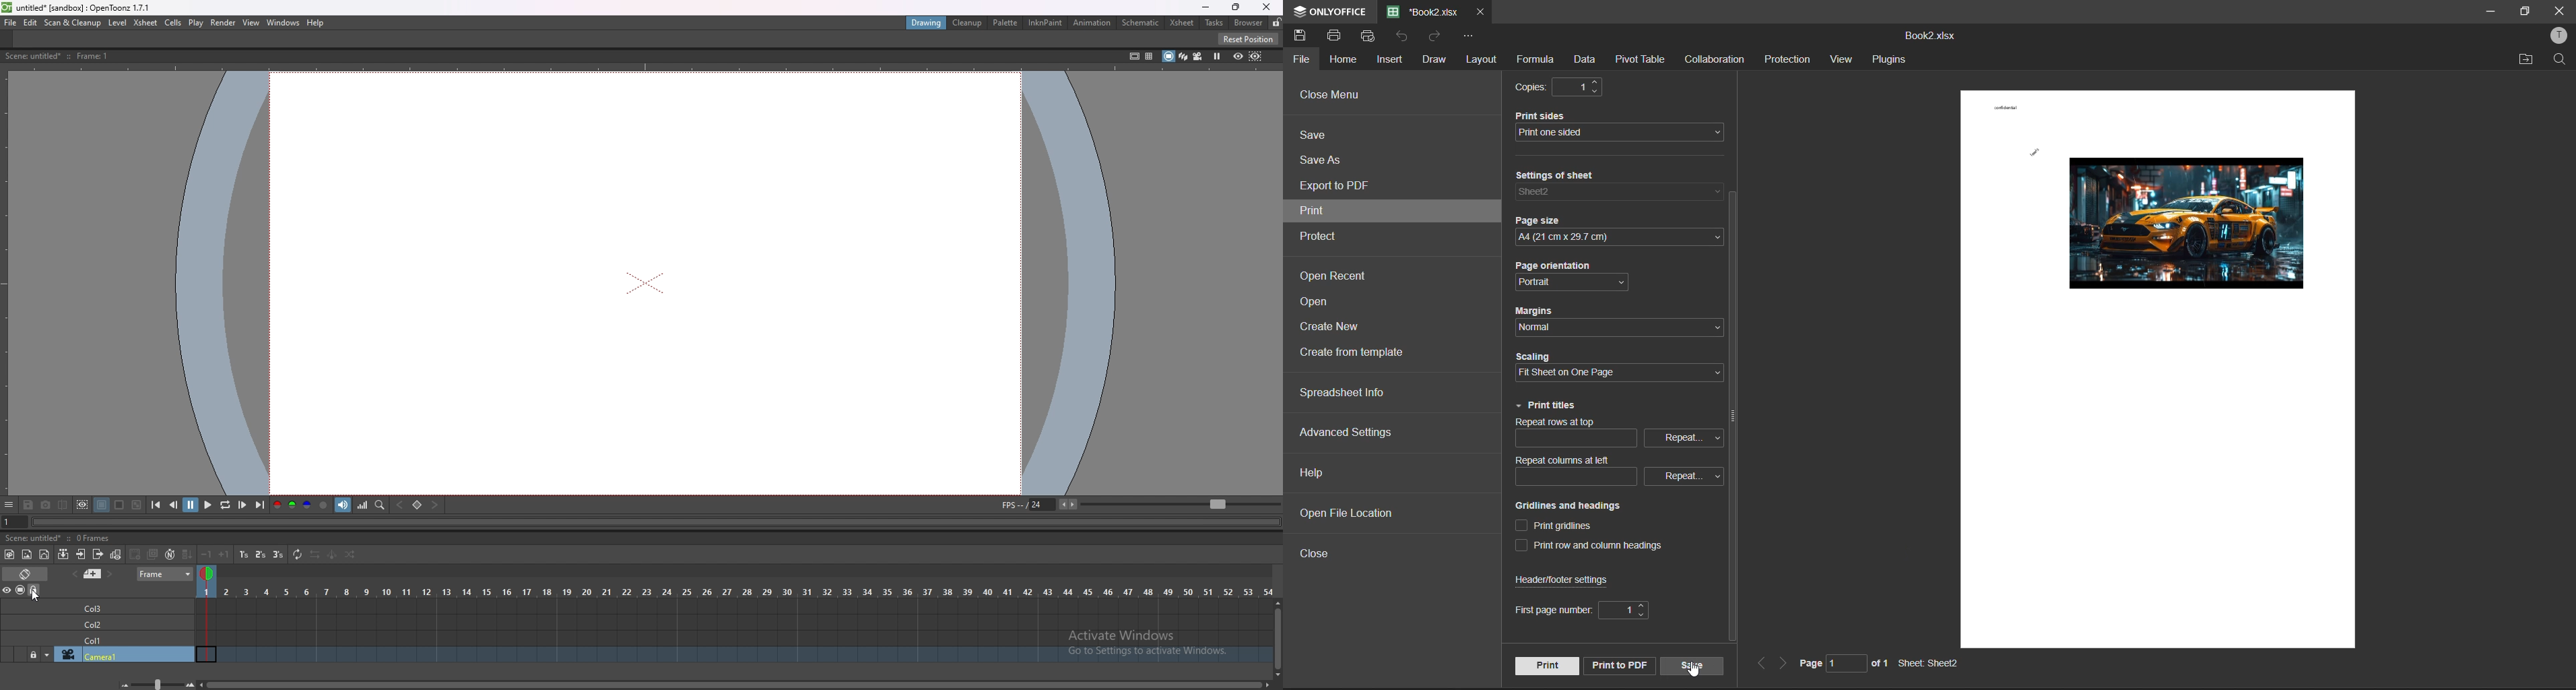 The image size is (2576, 700). What do you see at coordinates (1641, 61) in the screenshot?
I see `pivot table` at bounding box center [1641, 61].